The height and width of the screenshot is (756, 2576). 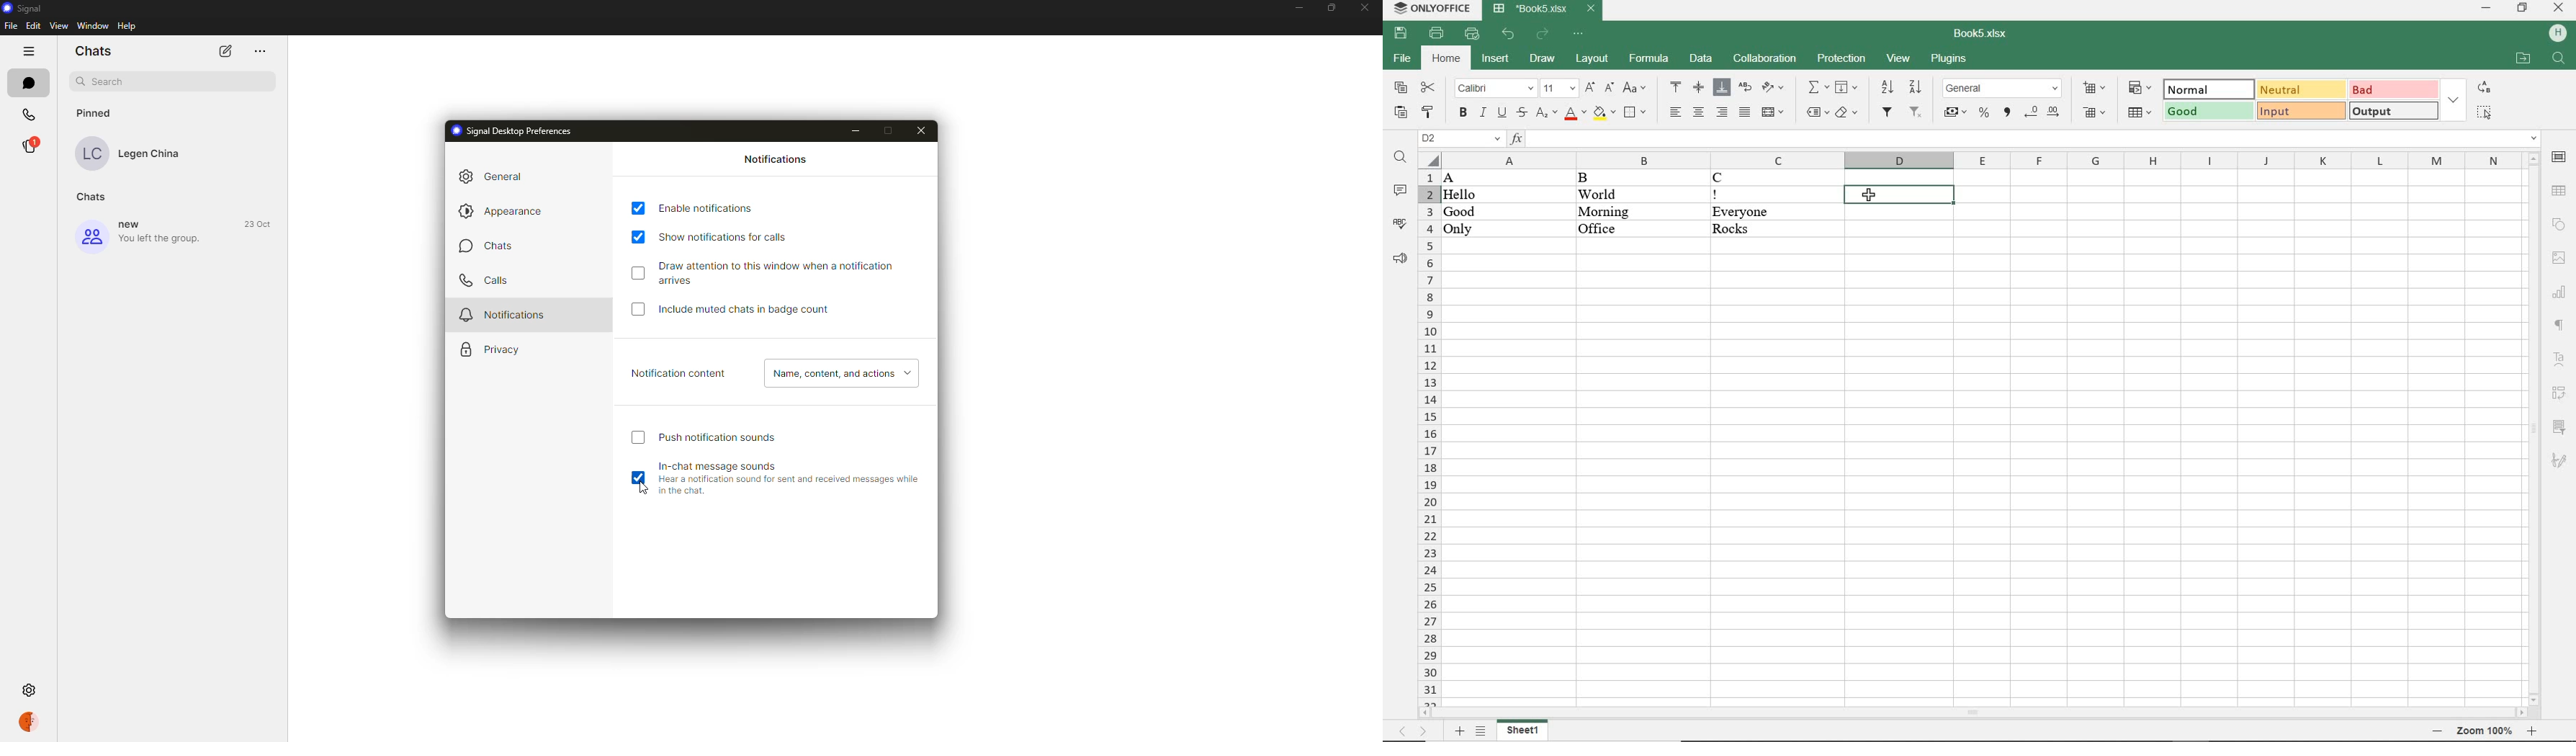 I want to click on account, so click(x=29, y=723).